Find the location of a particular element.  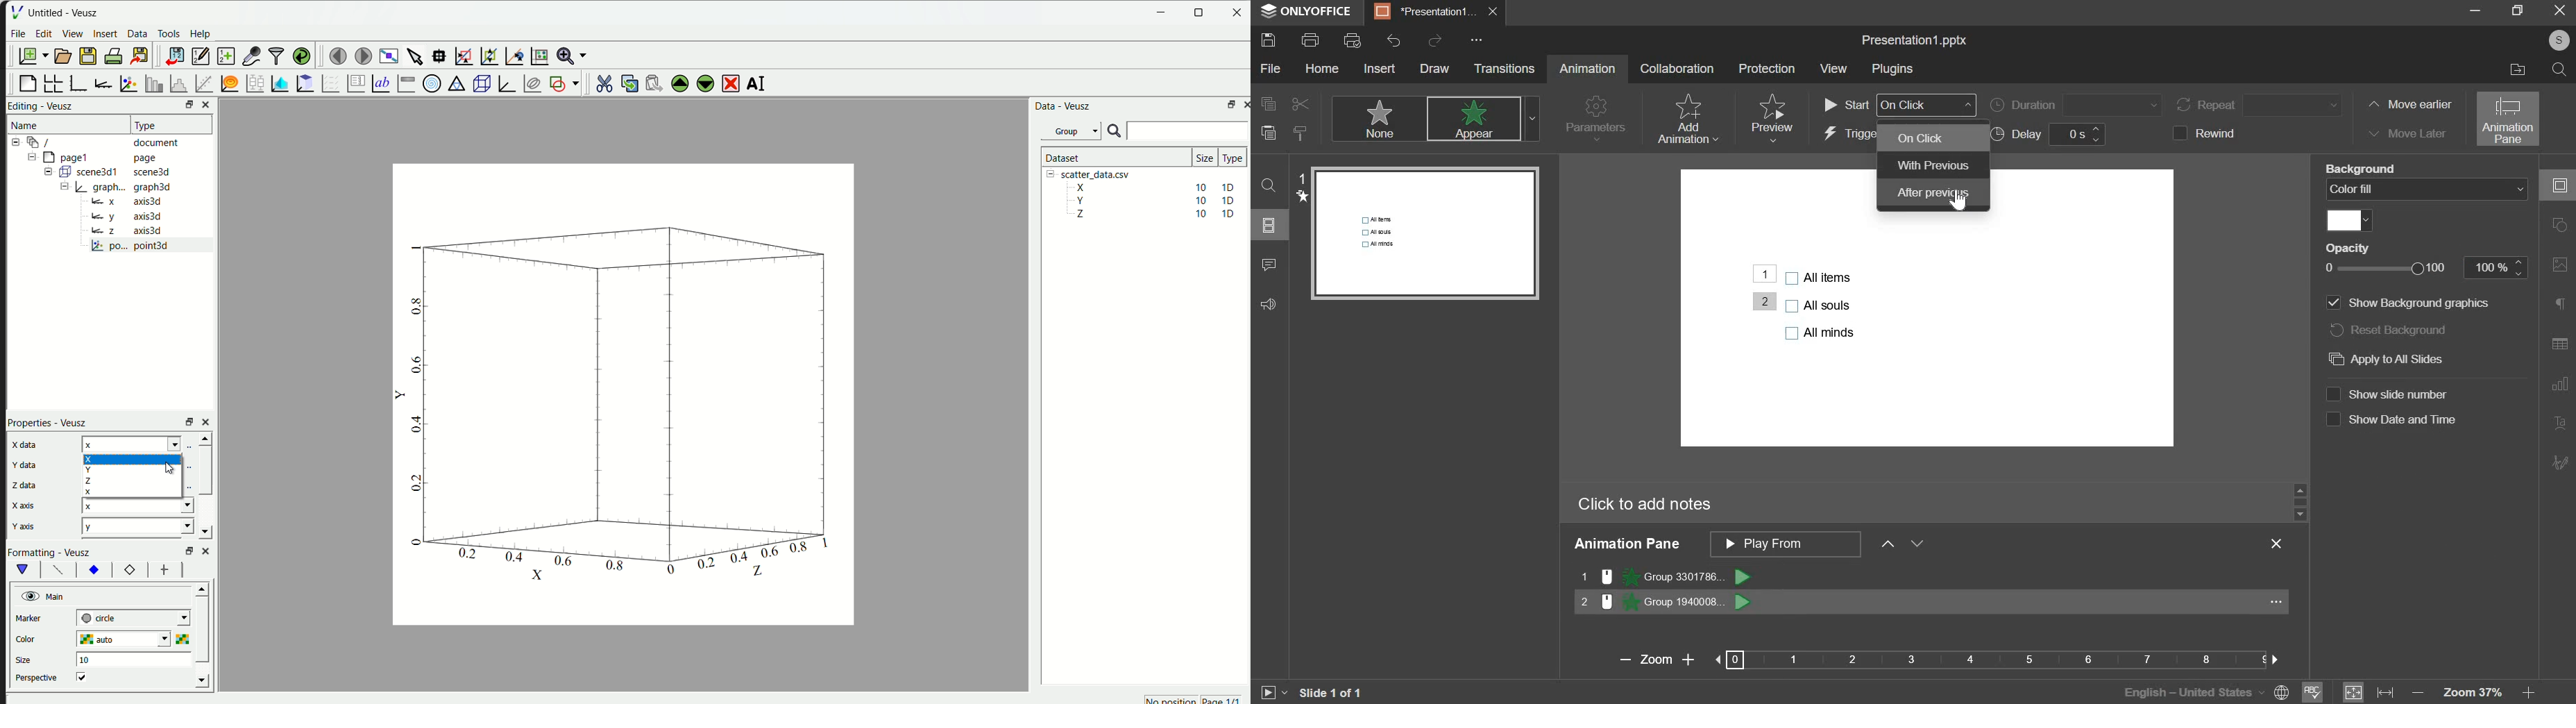

undo is located at coordinates (1393, 41).